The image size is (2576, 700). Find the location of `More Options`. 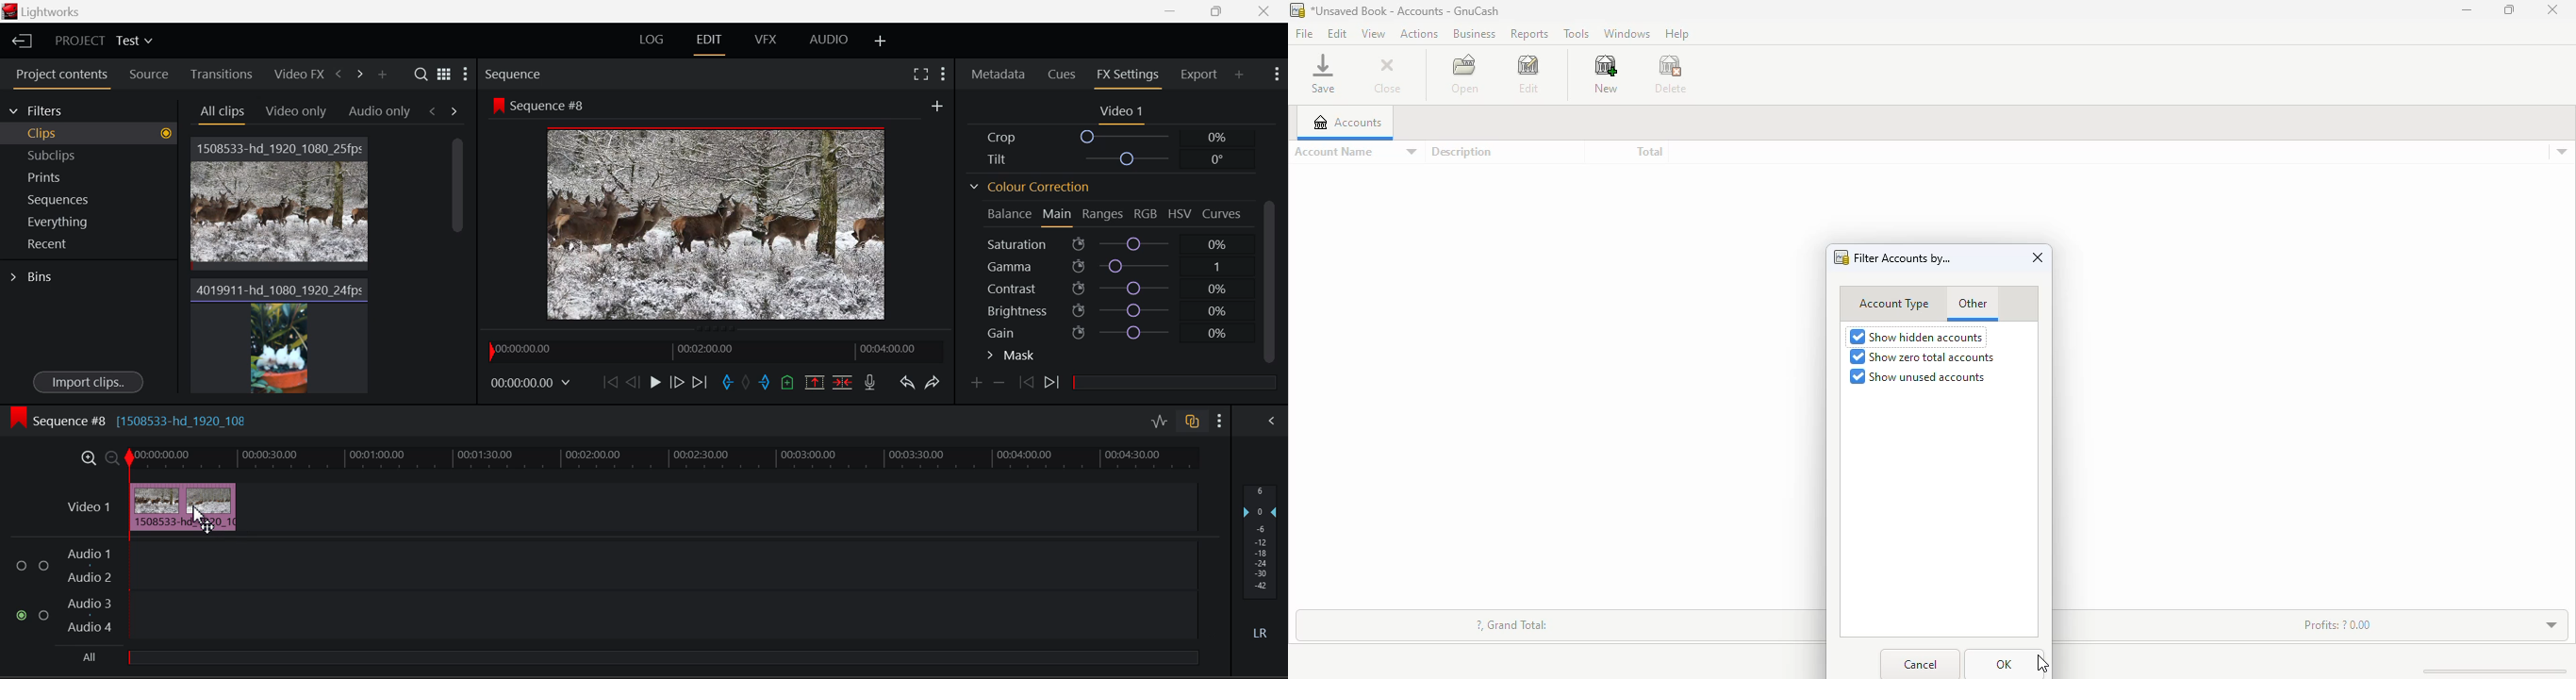

More Options is located at coordinates (937, 107).